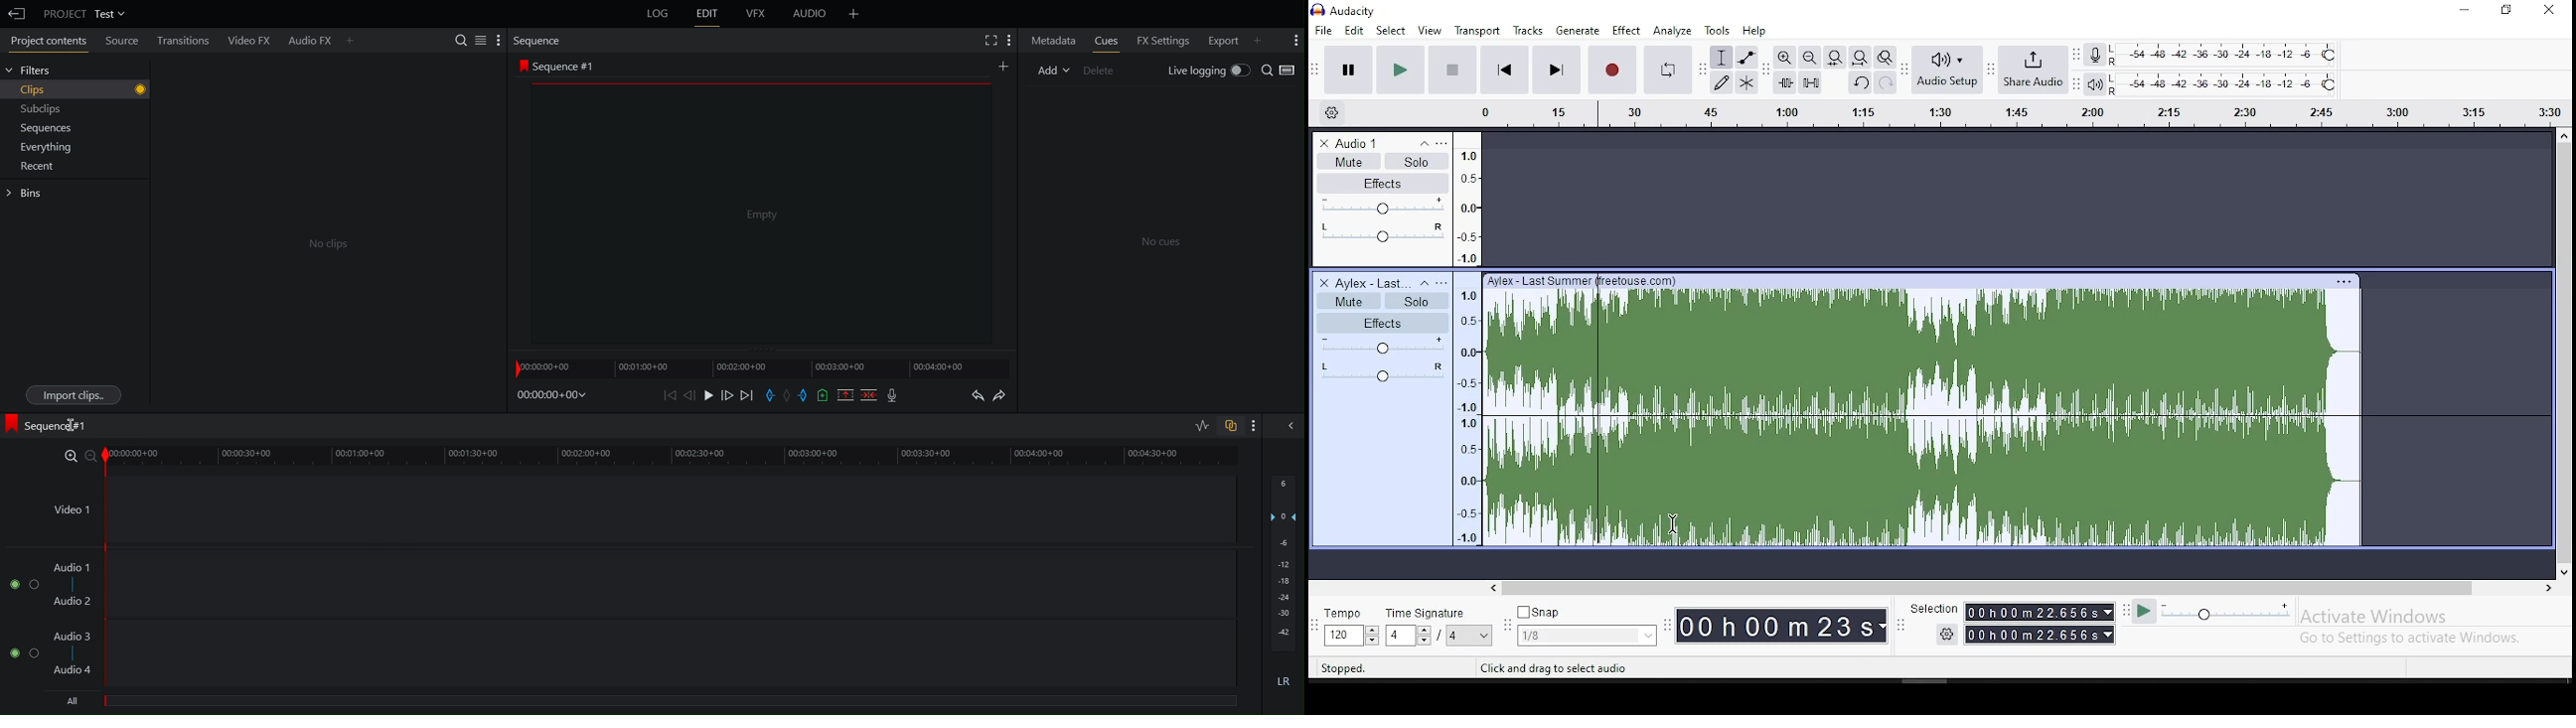 The width and height of the screenshot is (2576, 728). Describe the element at coordinates (2094, 83) in the screenshot. I see `playback meter` at that location.